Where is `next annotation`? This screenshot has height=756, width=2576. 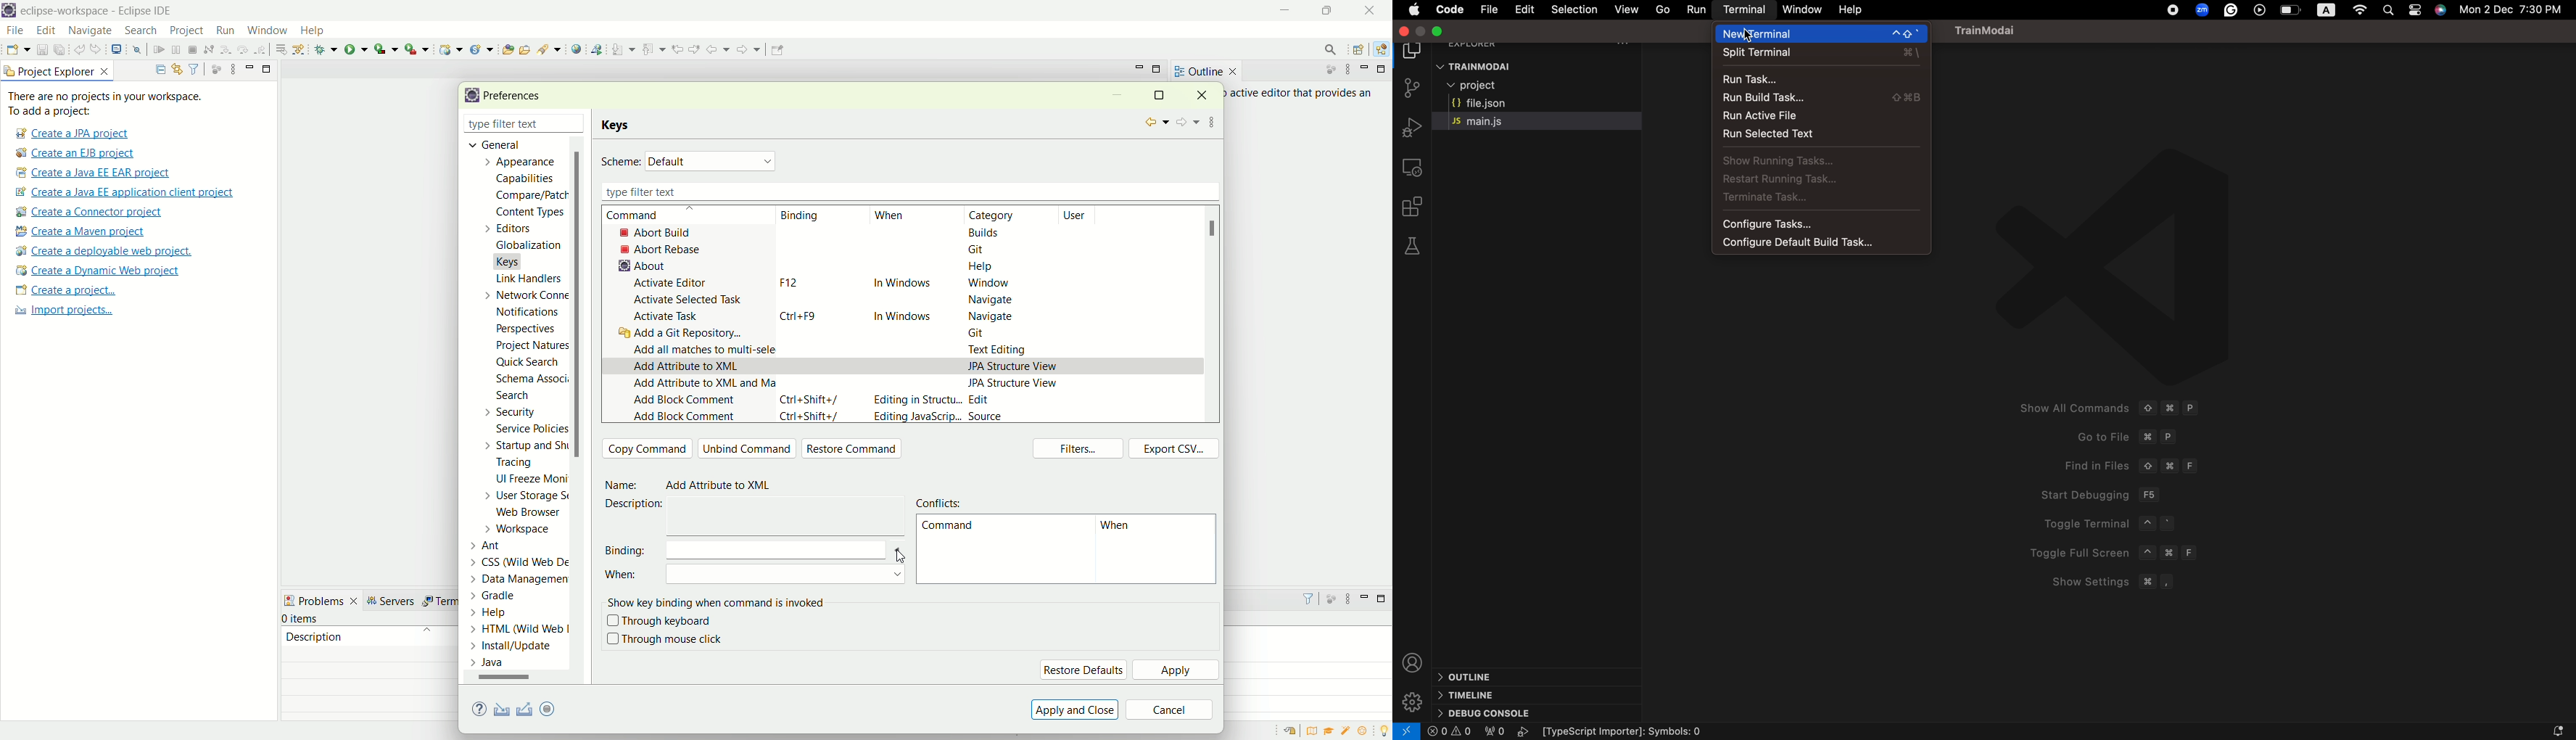 next annotation is located at coordinates (624, 49).